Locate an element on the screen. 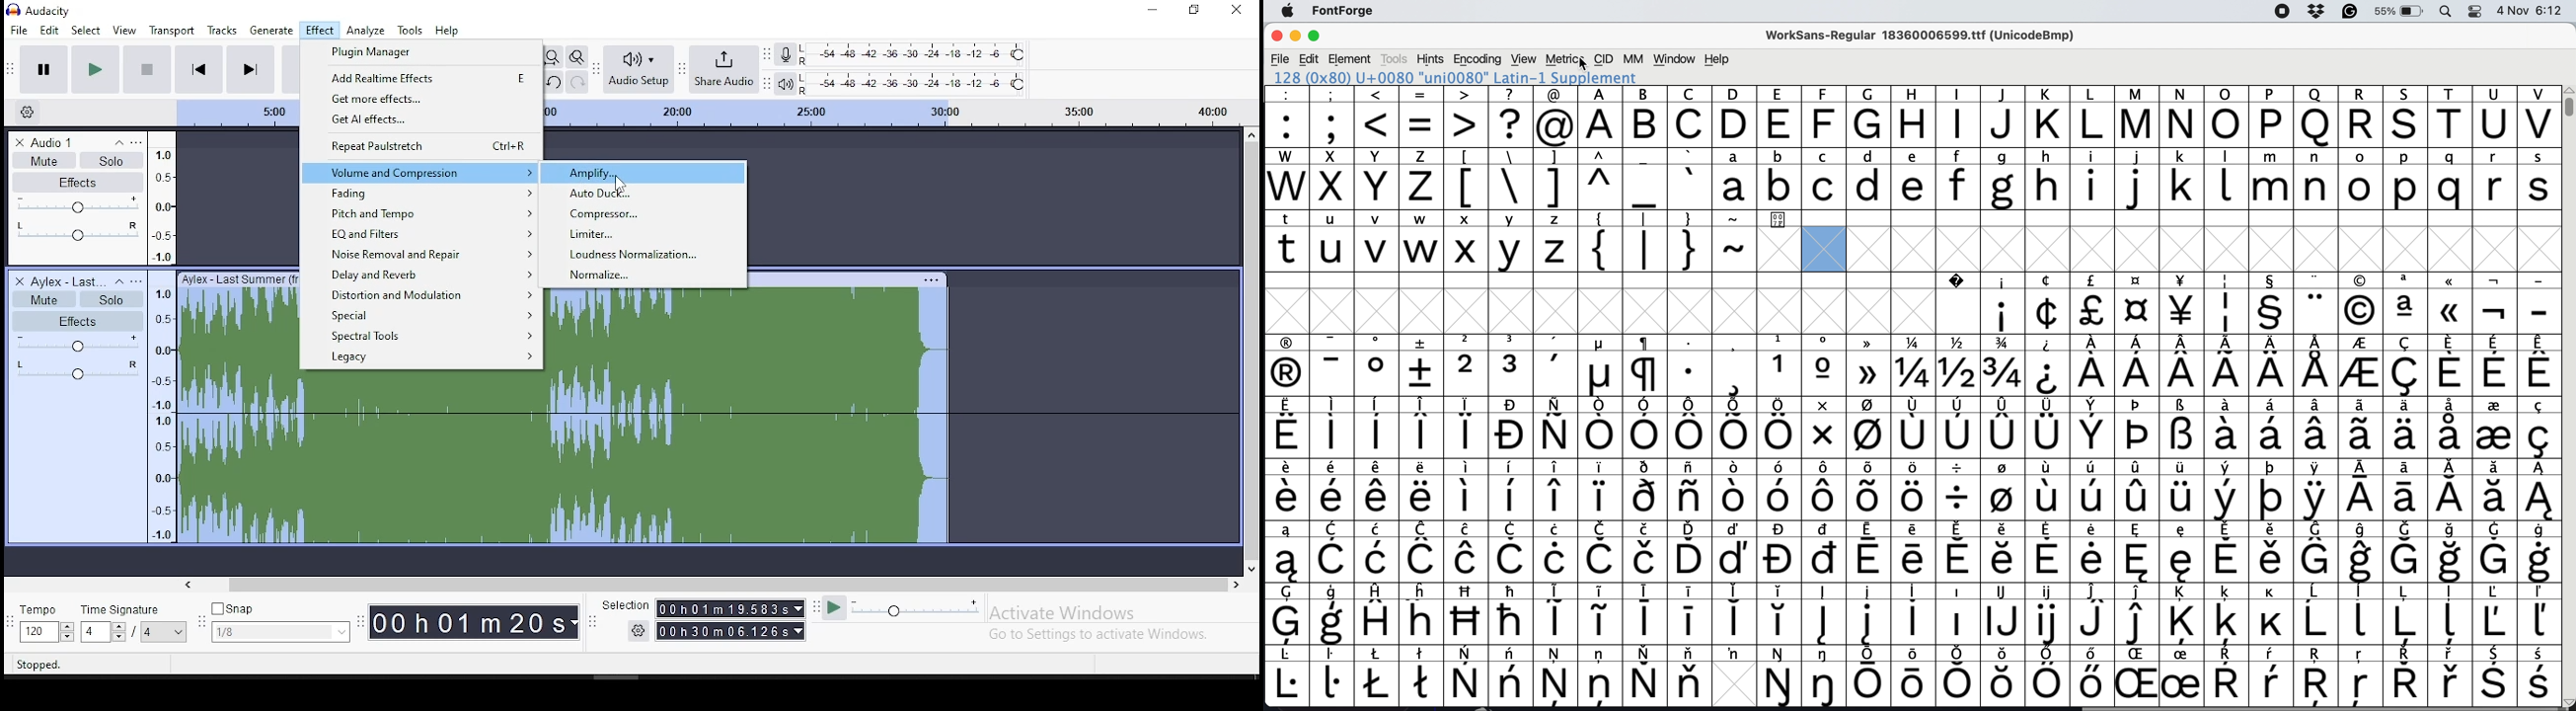 The width and height of the screenshot is (2576, 728). selection is located at coordinates (625, 606).